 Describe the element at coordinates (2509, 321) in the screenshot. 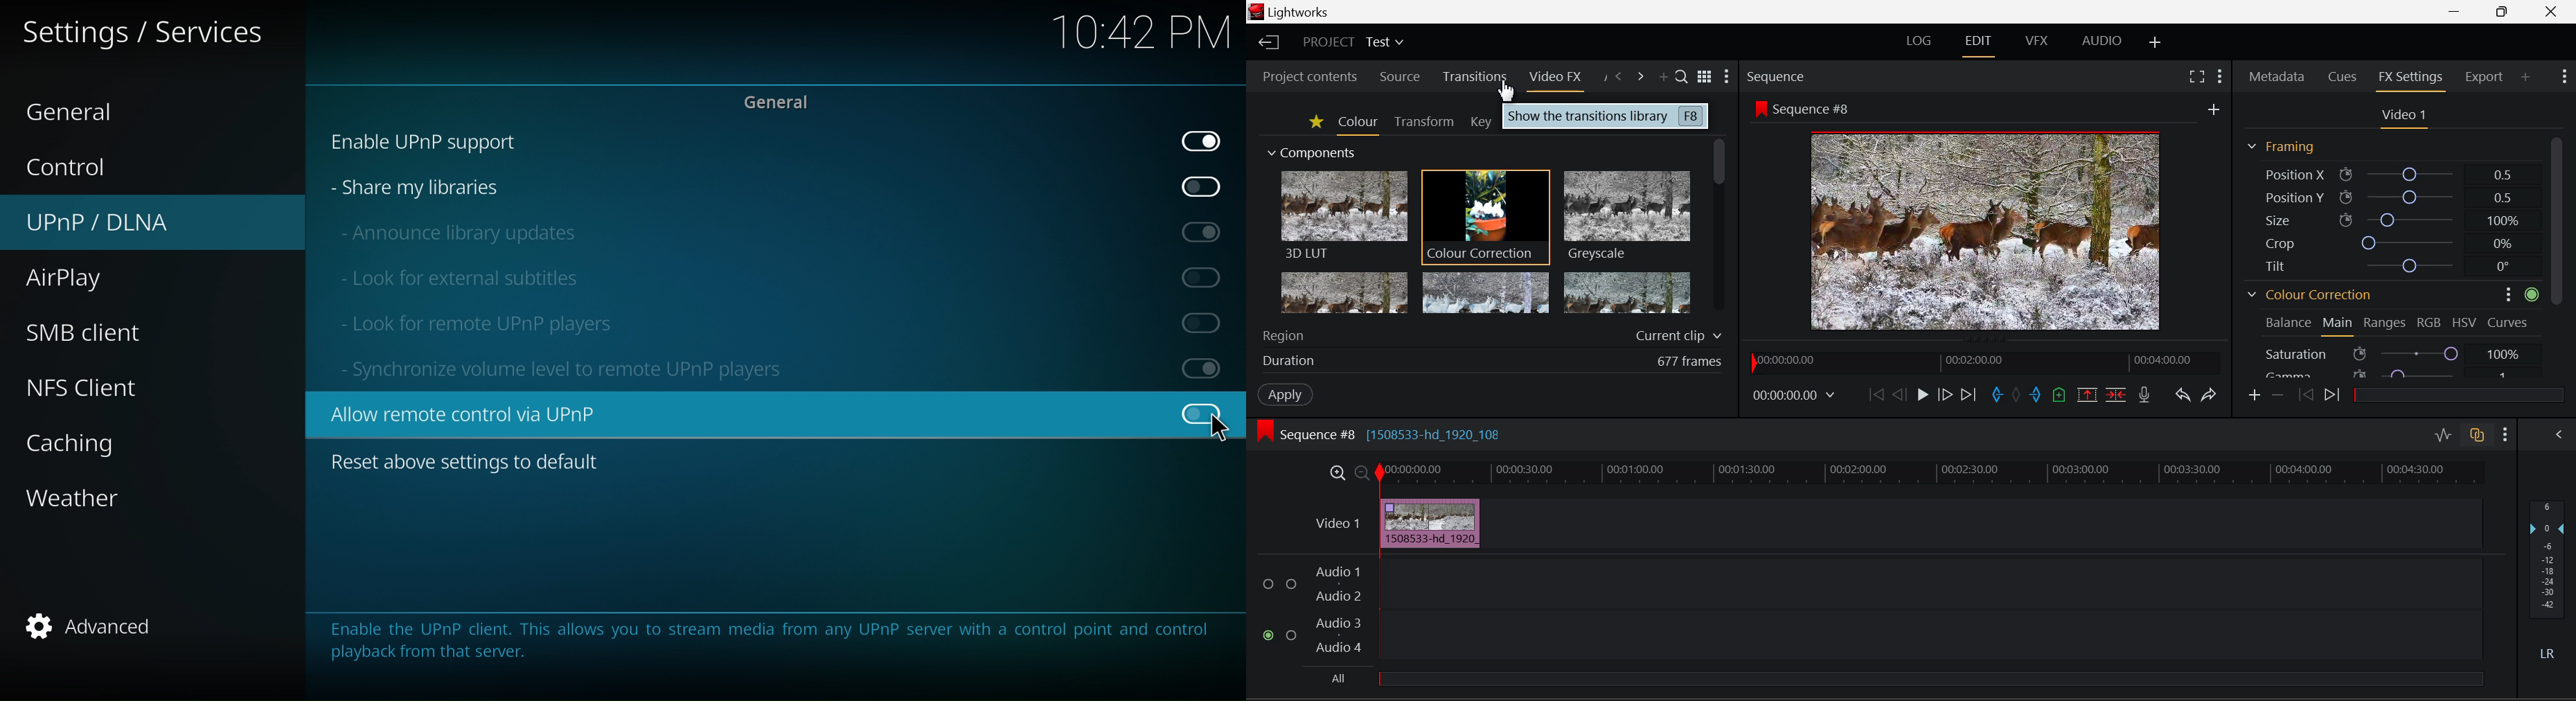

I see `Curves` at that location.